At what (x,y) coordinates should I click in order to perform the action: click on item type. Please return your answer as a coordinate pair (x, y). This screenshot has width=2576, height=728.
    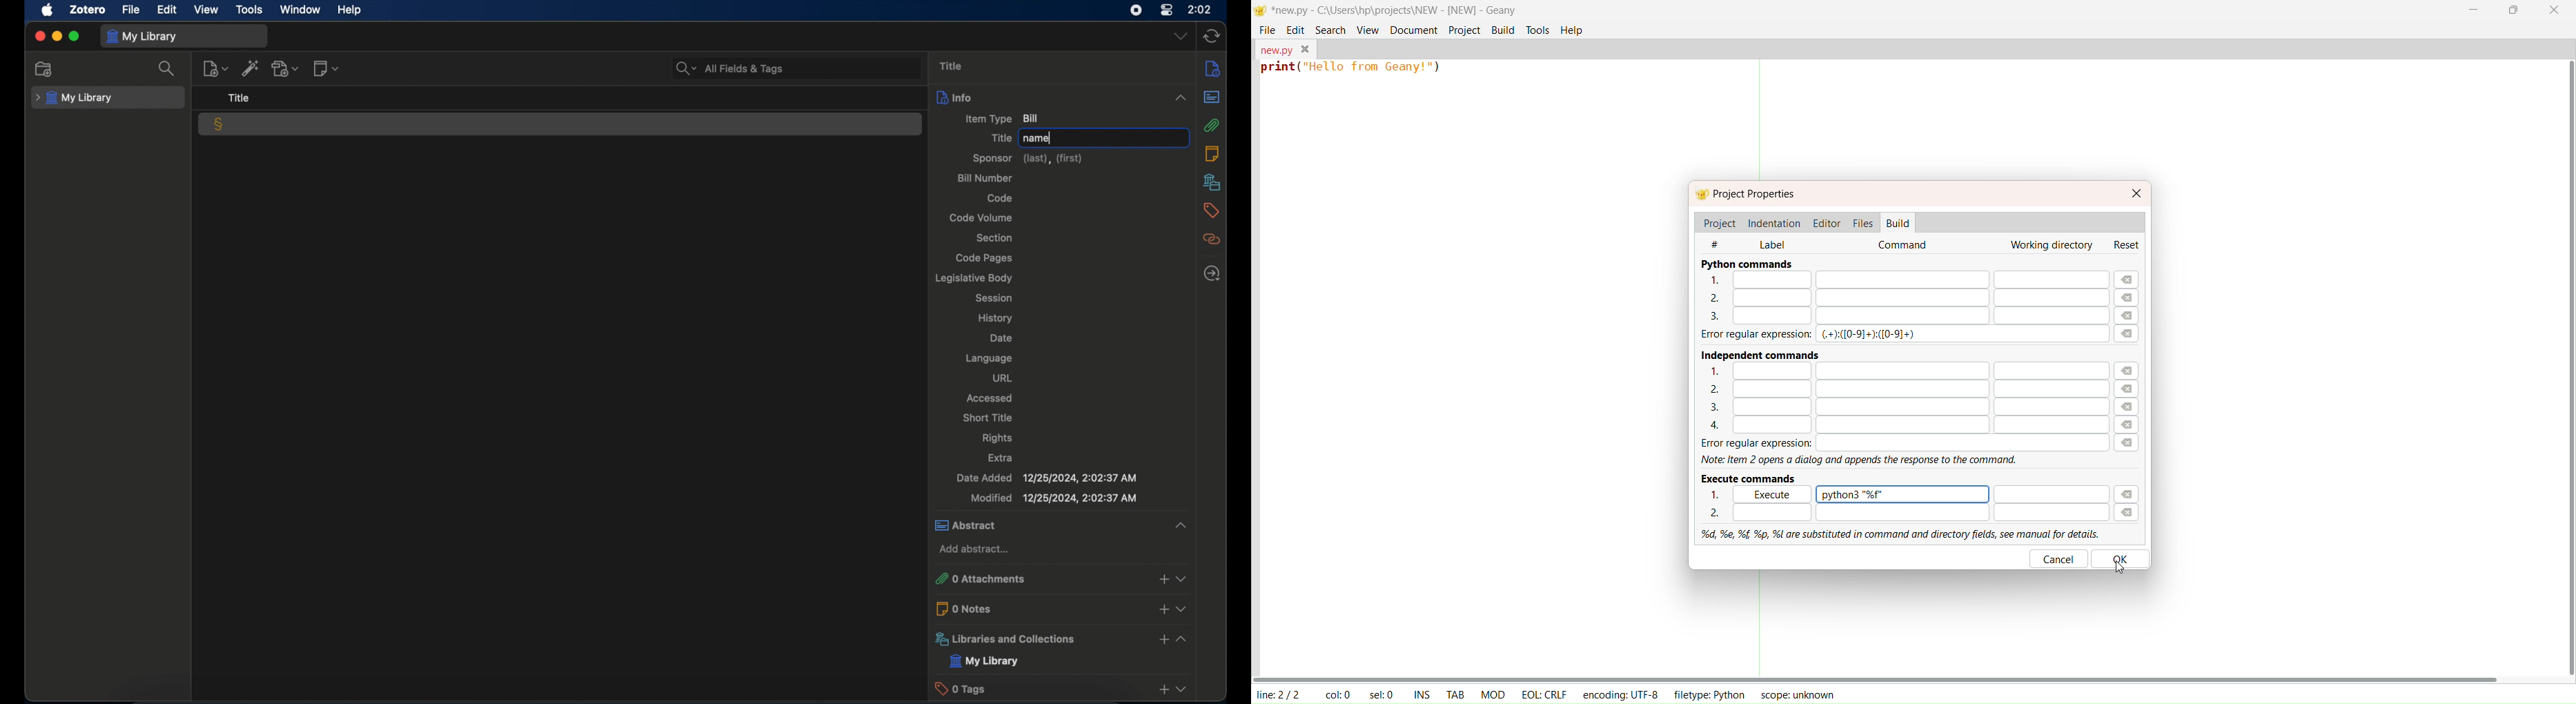
    Looking at the image, I should click on (1004, 119).